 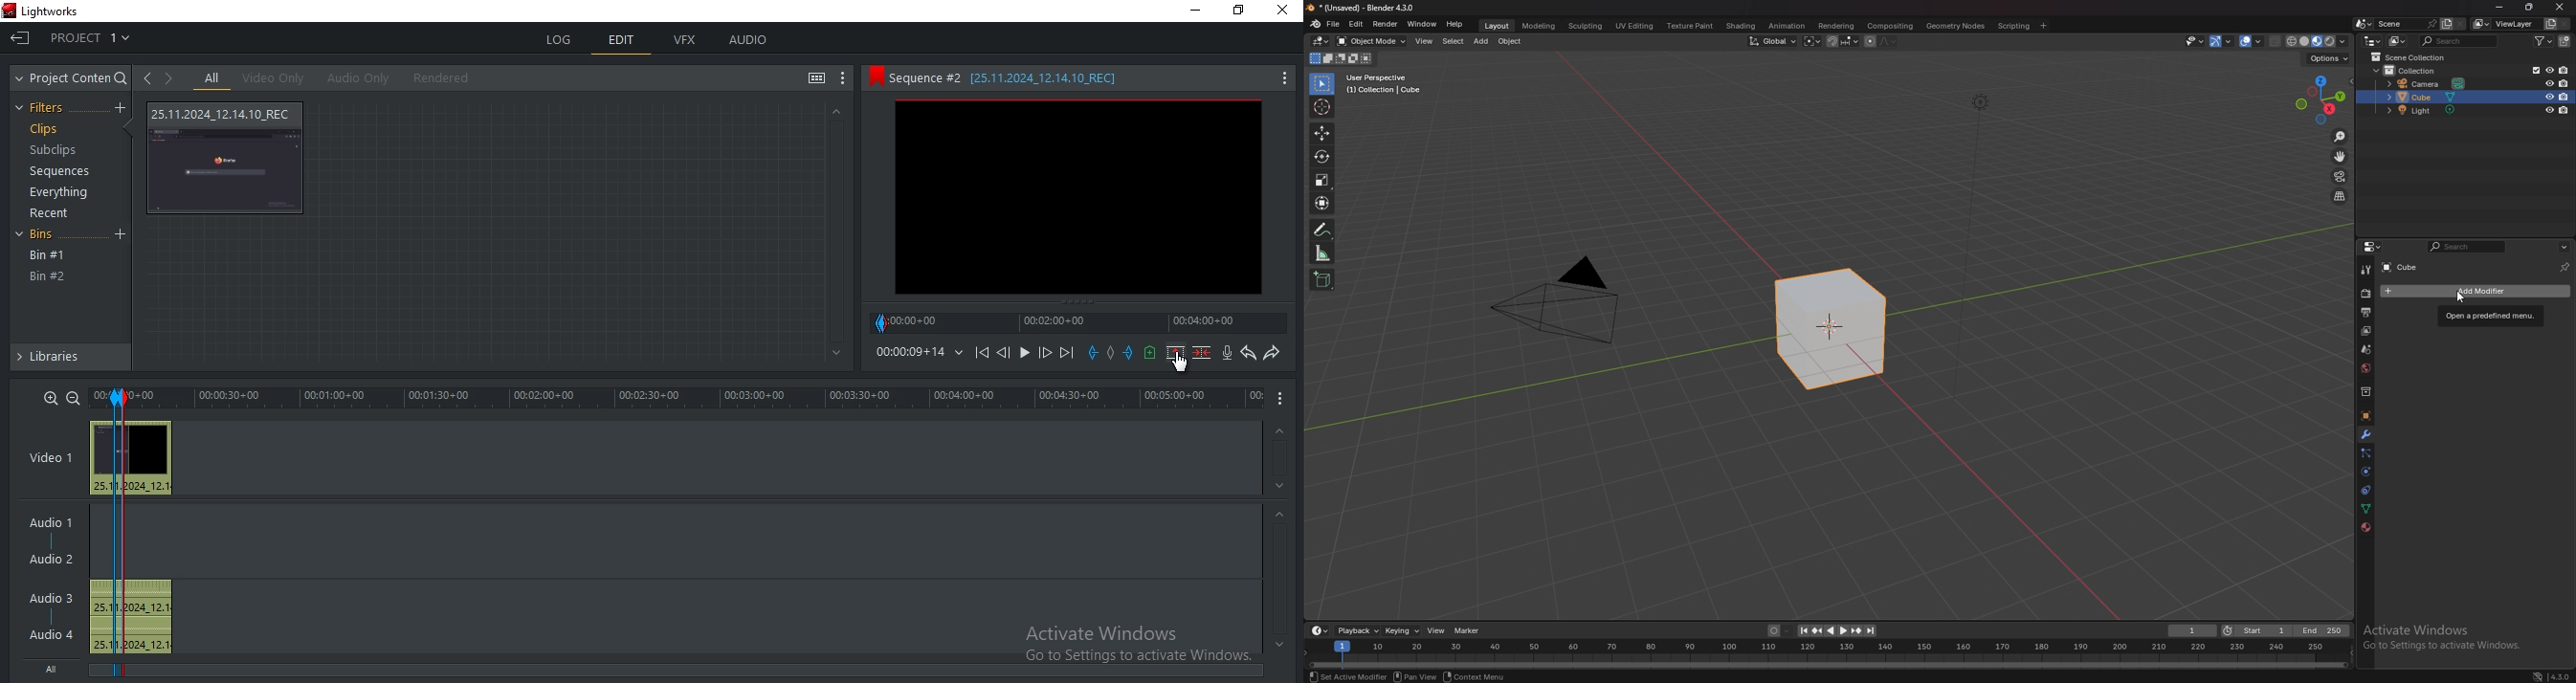 I want to click on Audio 2, so click(x=58, y=560).